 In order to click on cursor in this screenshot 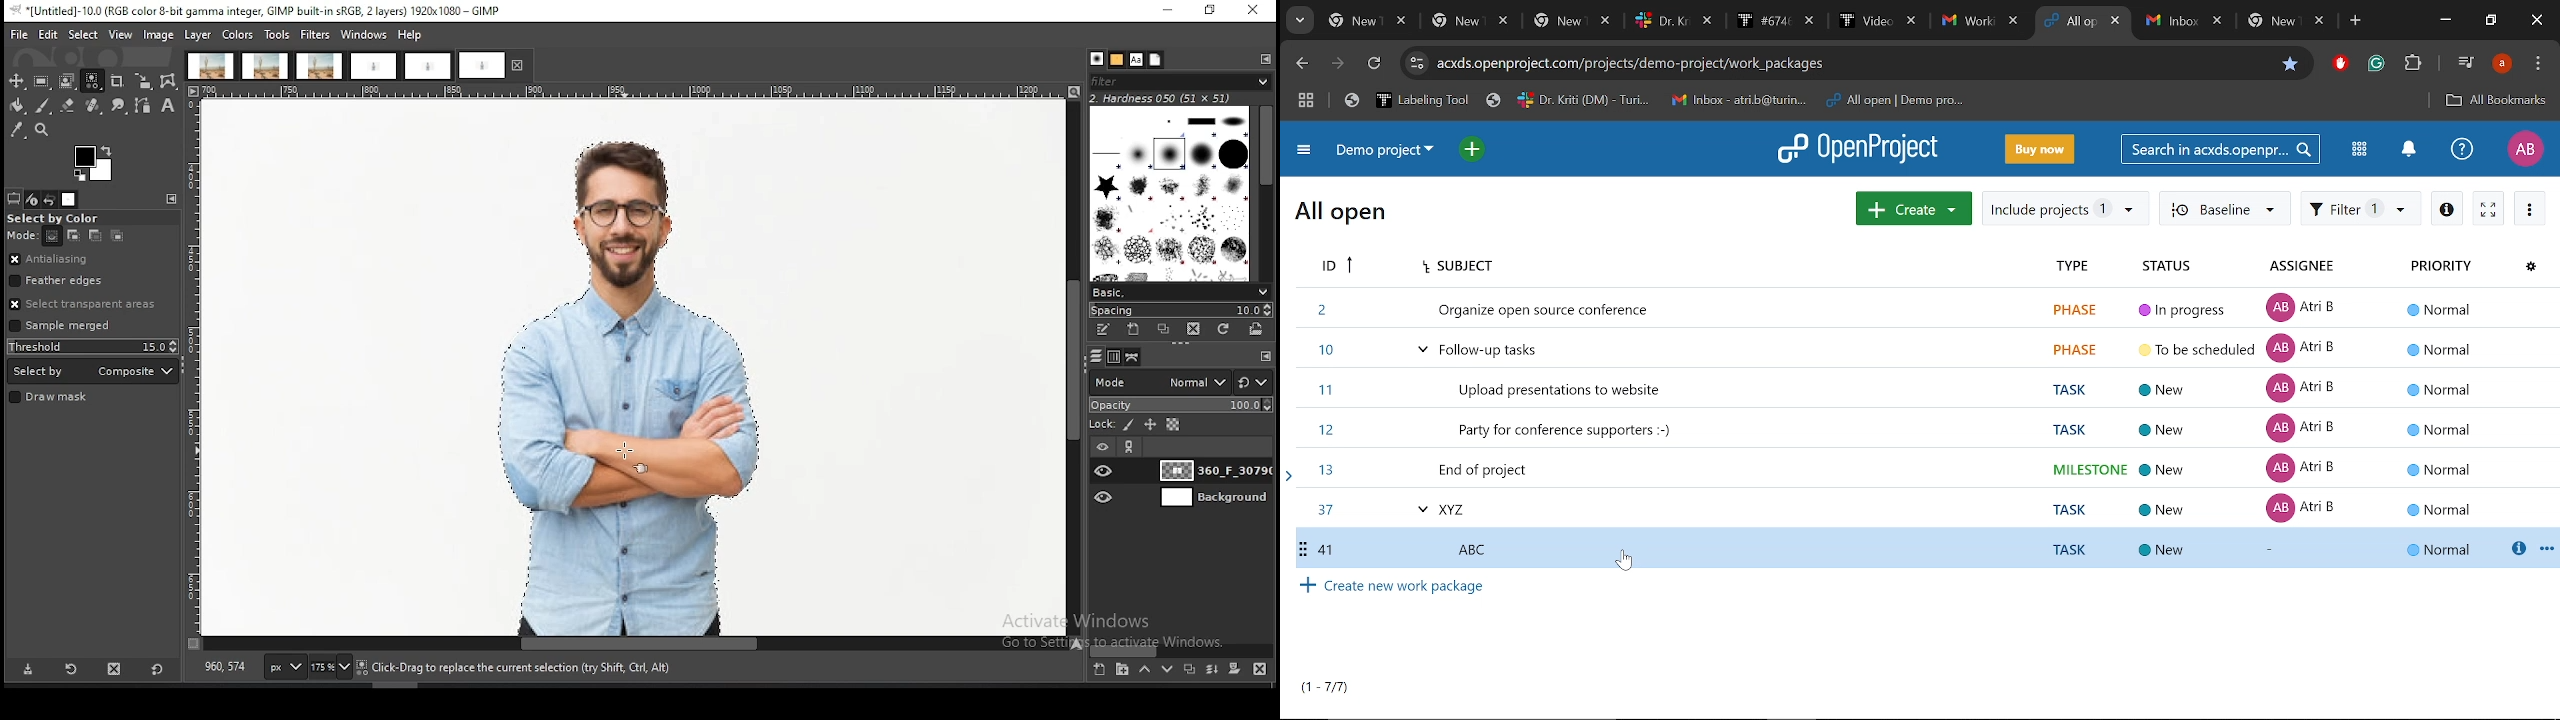, I will do `click(1628, 565)`.